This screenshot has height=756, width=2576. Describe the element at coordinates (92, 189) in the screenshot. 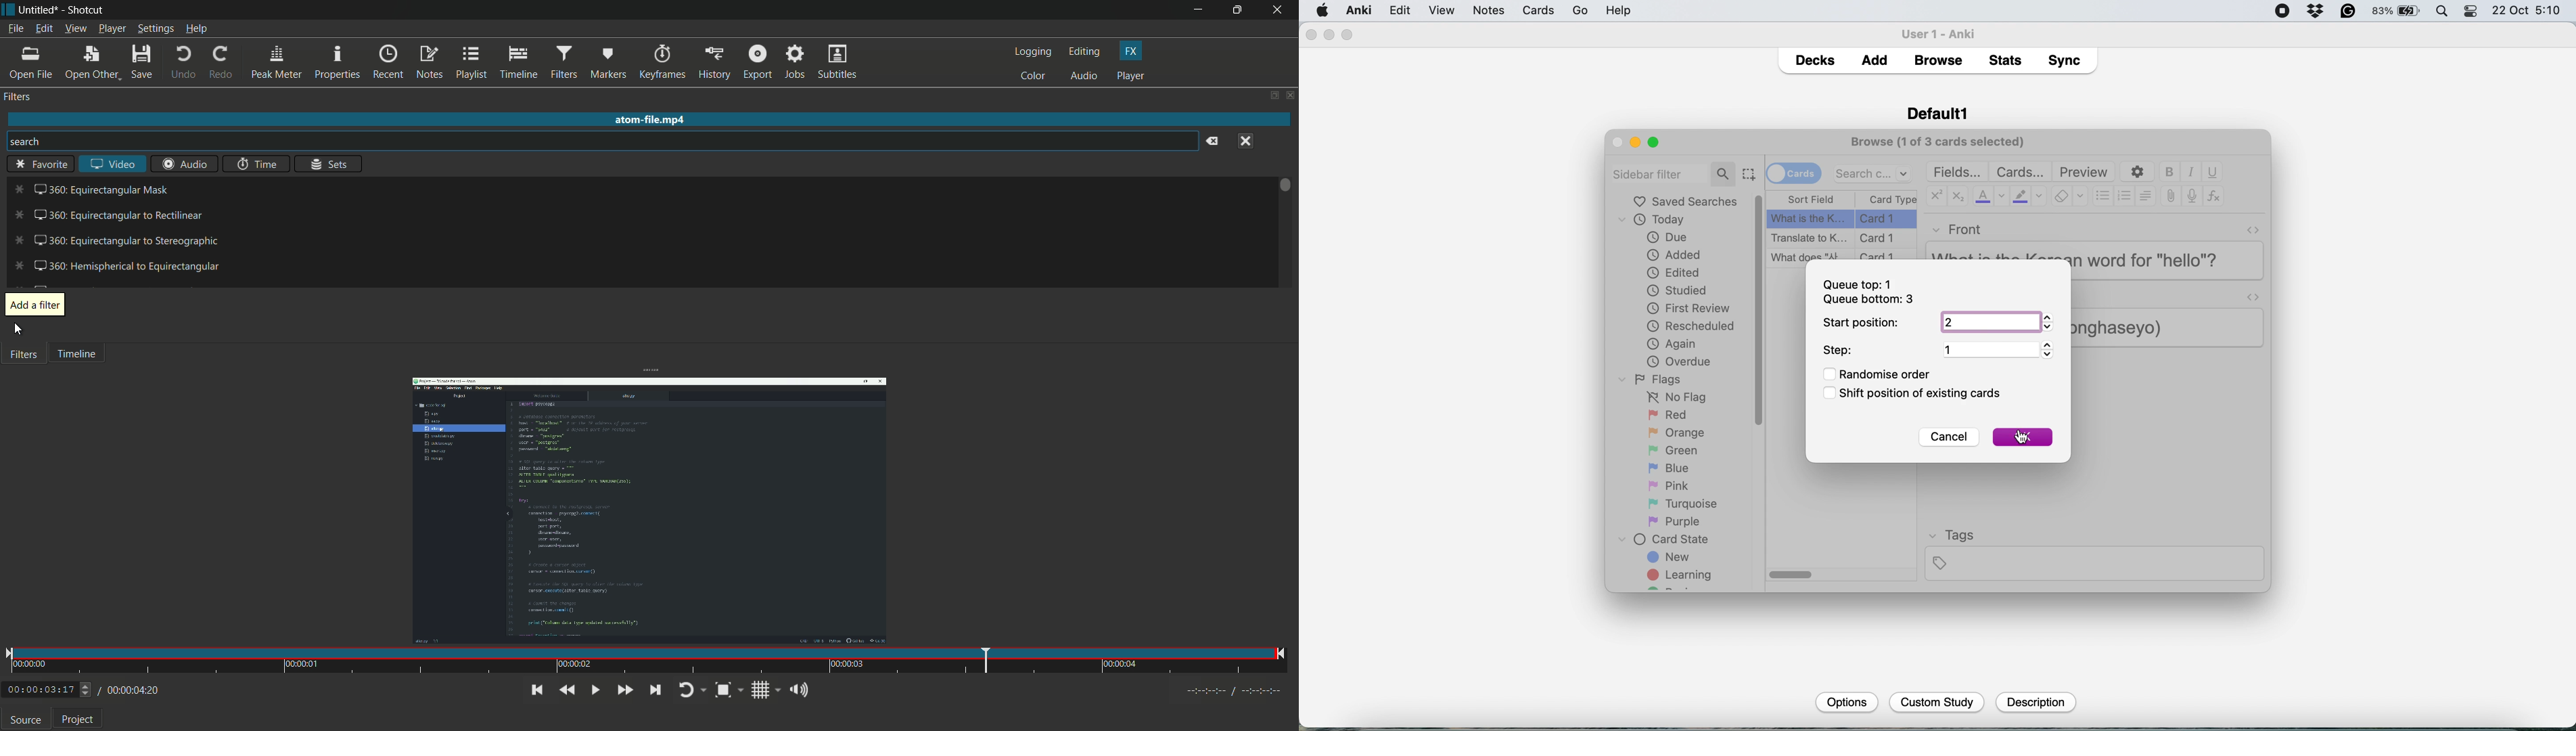

I see `360: equirectangular mask` at that location.